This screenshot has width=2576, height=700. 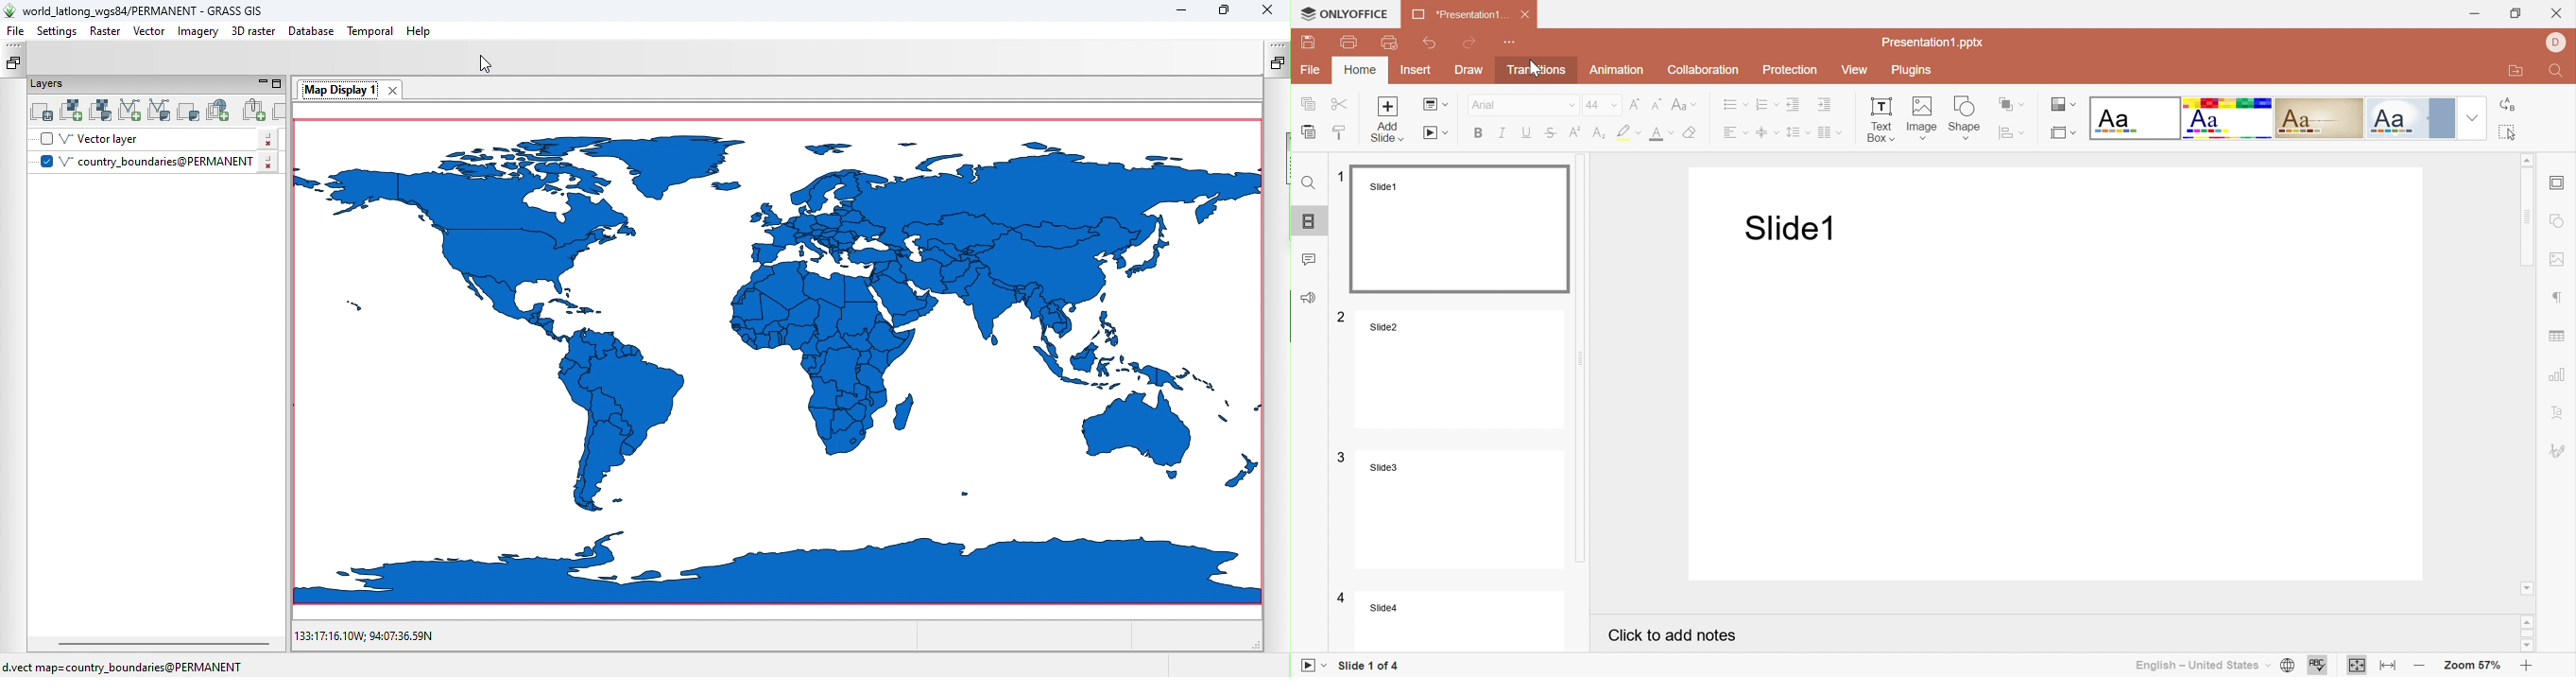 I want to click on Align Shape, so click(x=2014, y=132).